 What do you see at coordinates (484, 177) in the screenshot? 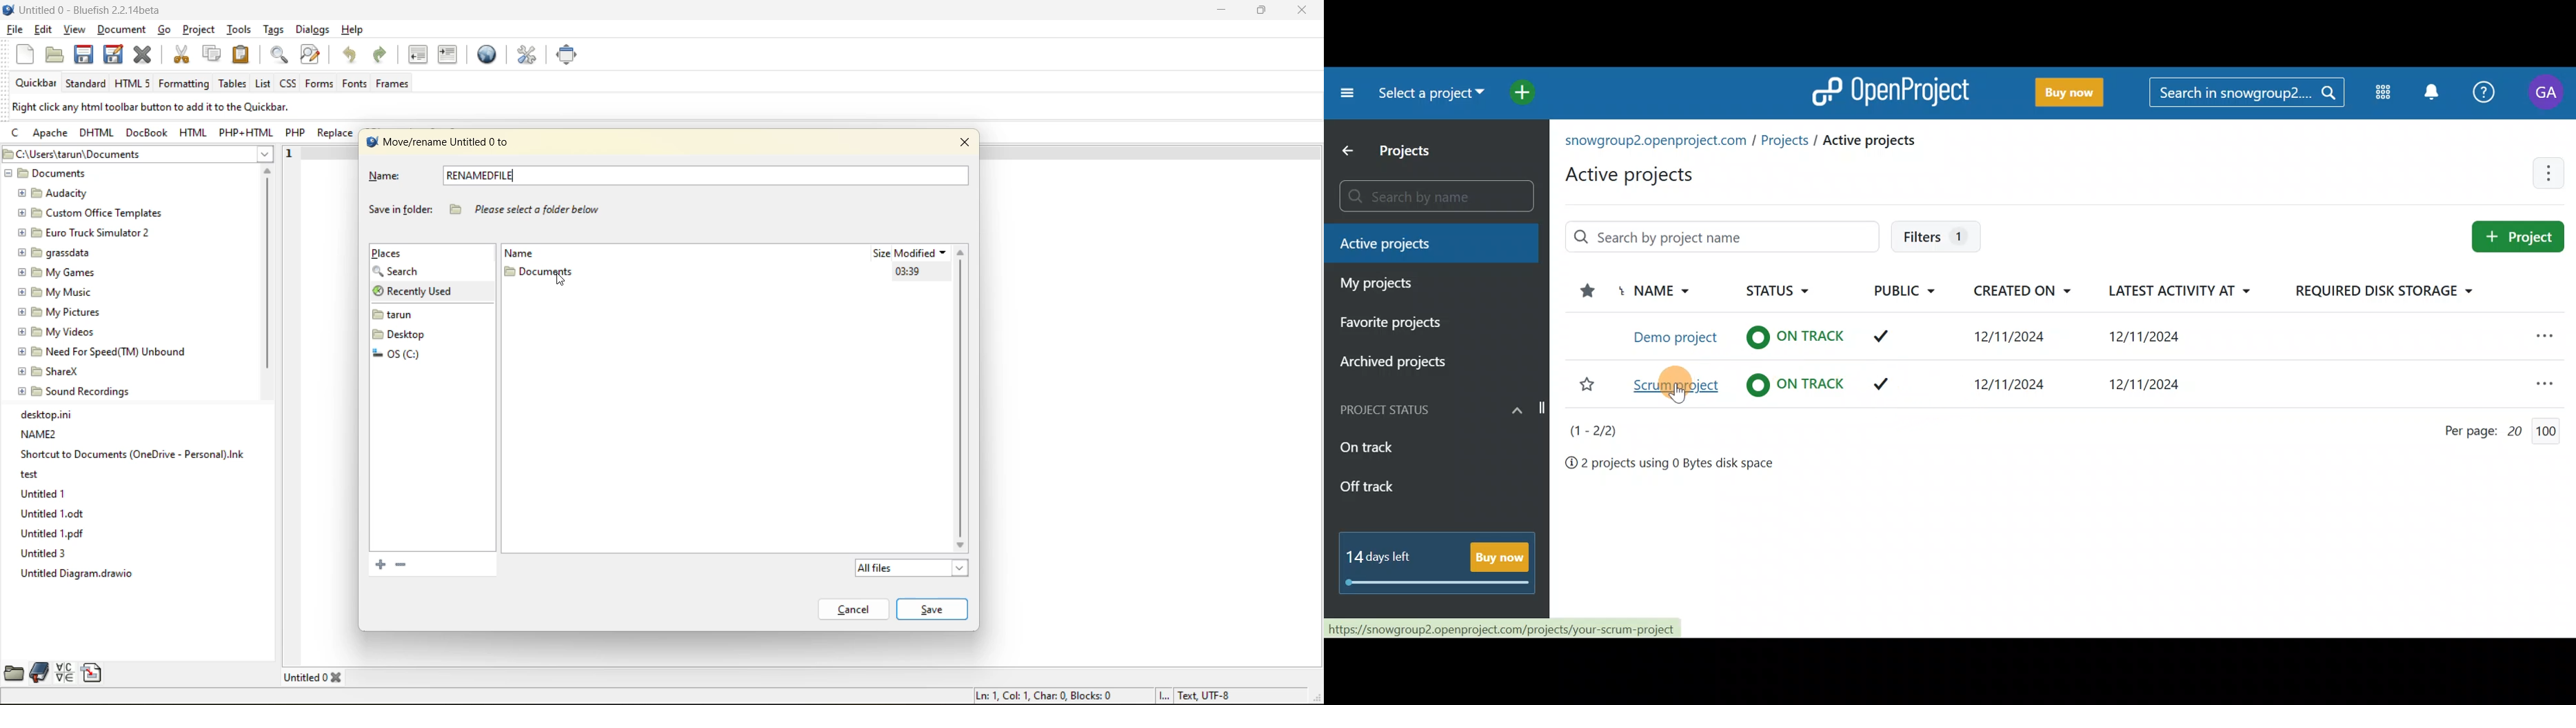
I see `new file name` at bounding box center [484, 177].